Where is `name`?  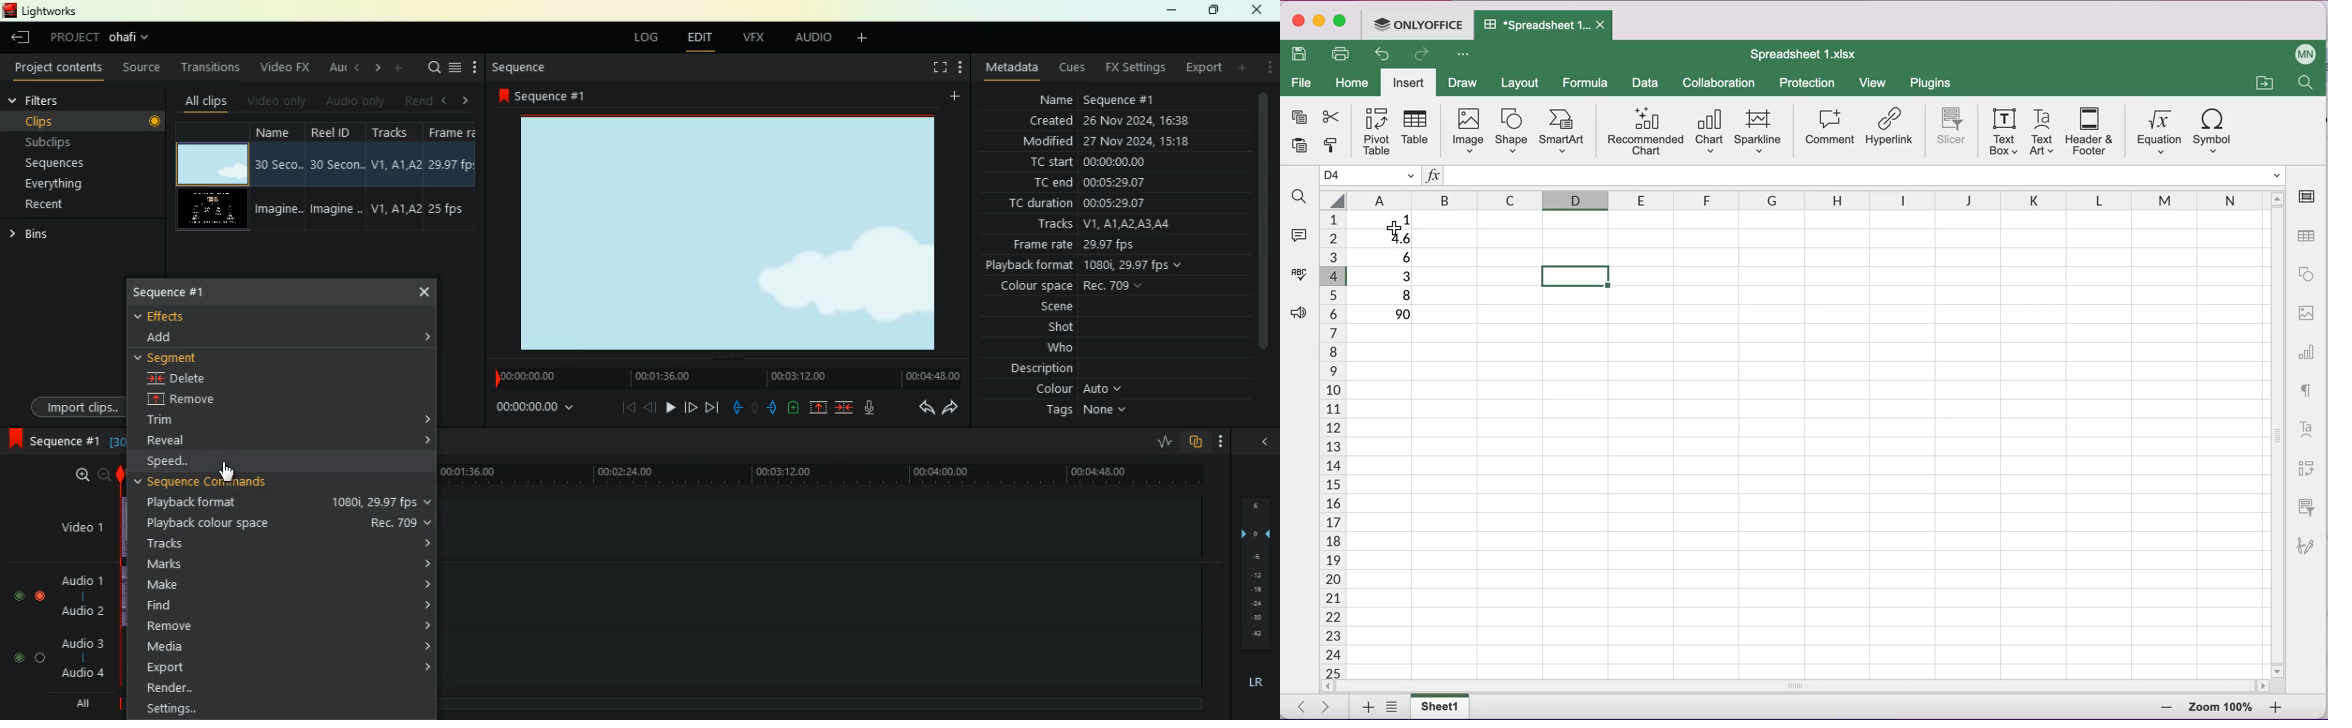
name is located at coordinates (1092, 99).